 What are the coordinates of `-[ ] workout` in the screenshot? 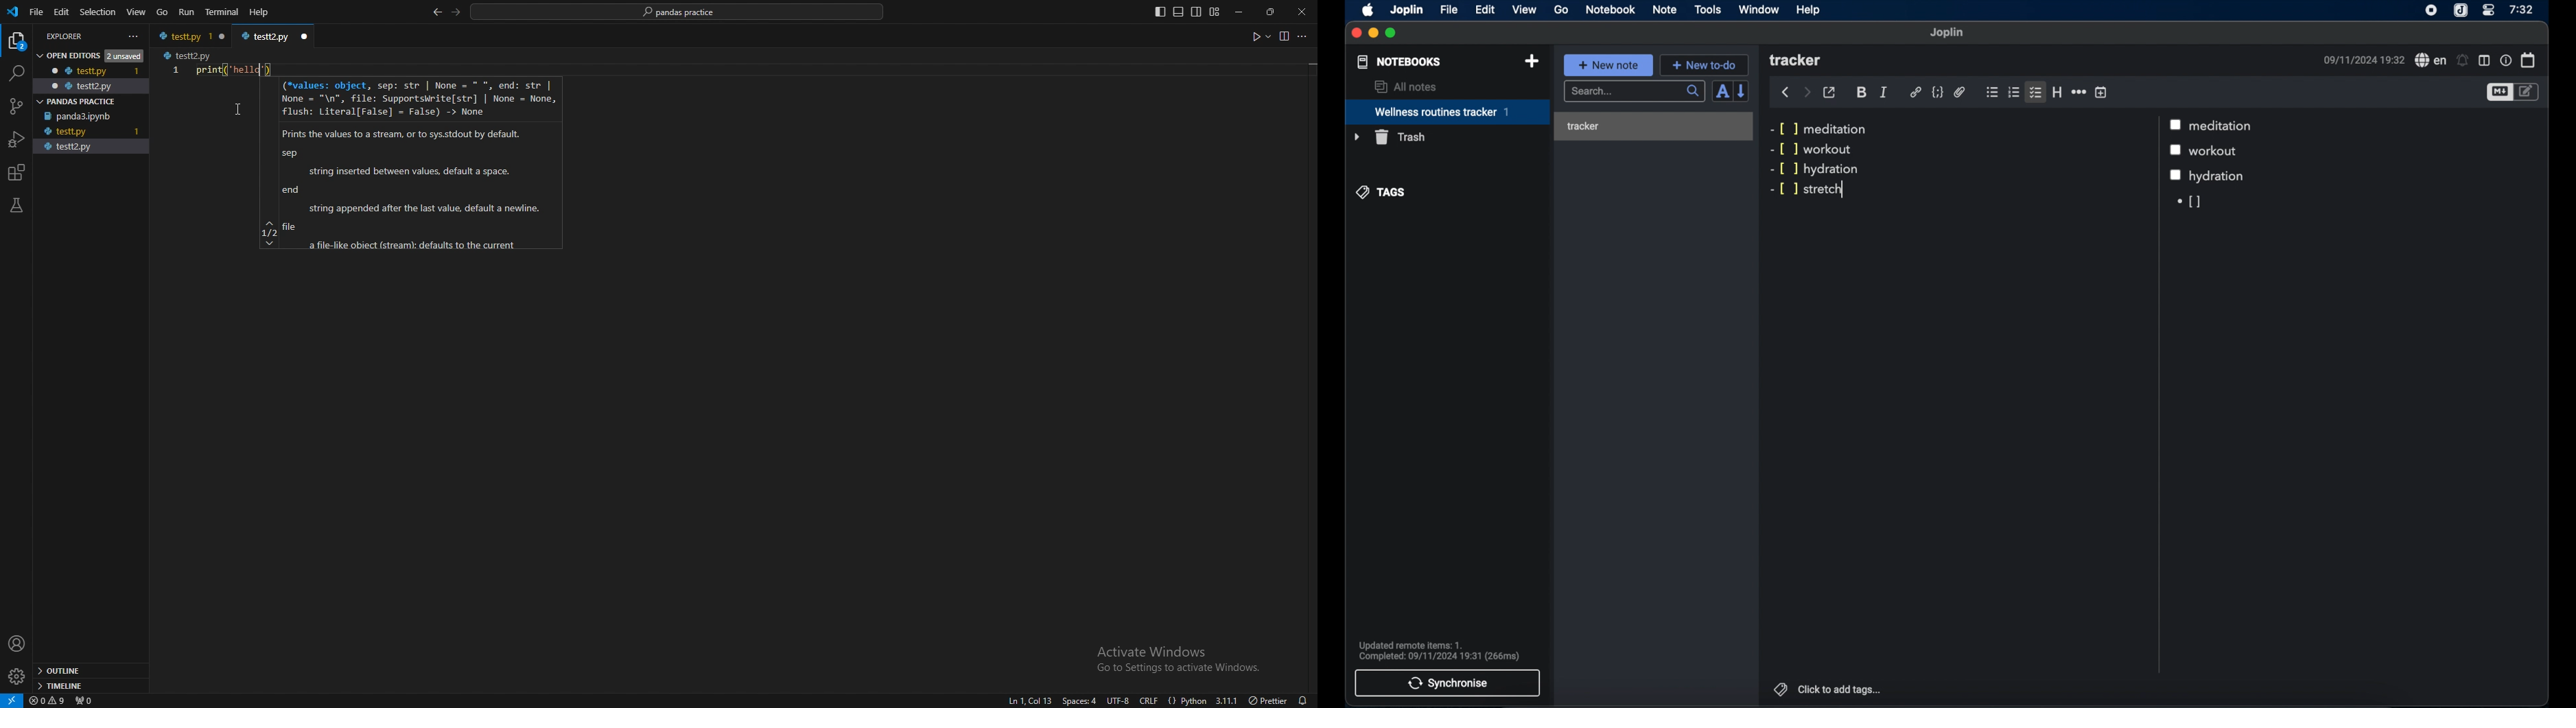 It's located at (1811, 150).